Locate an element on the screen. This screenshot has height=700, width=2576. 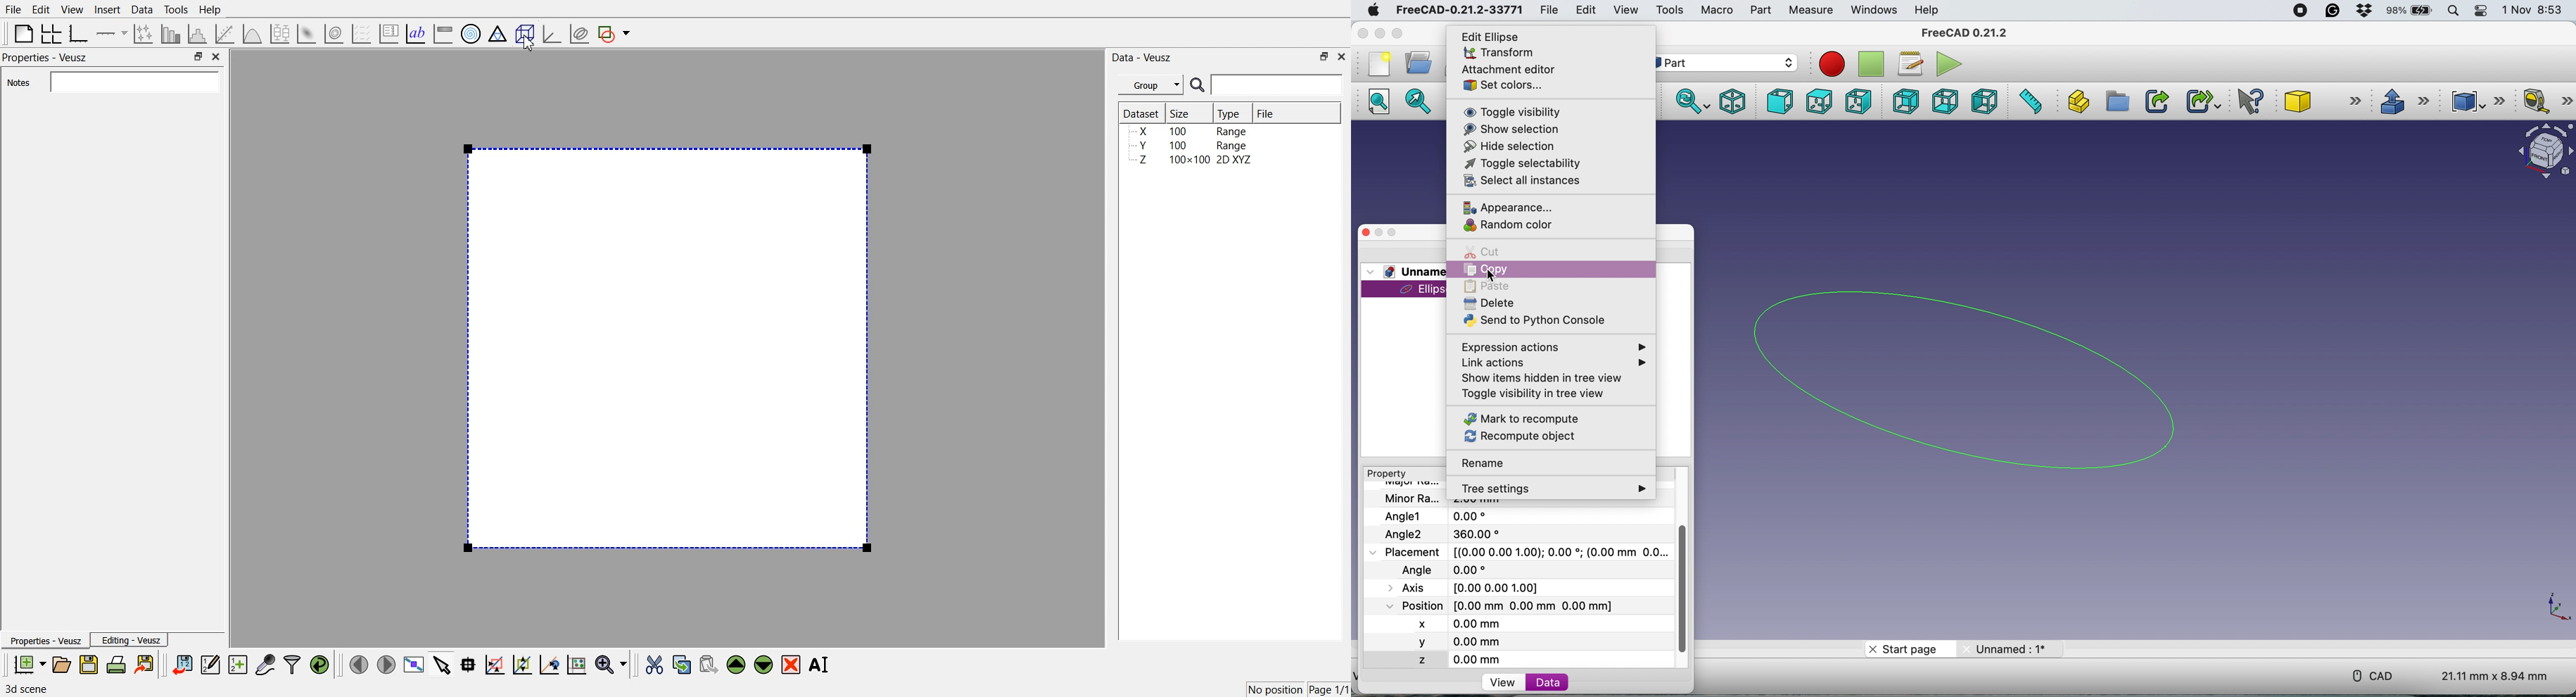
ellipse is located at coordinates (1983, 377).